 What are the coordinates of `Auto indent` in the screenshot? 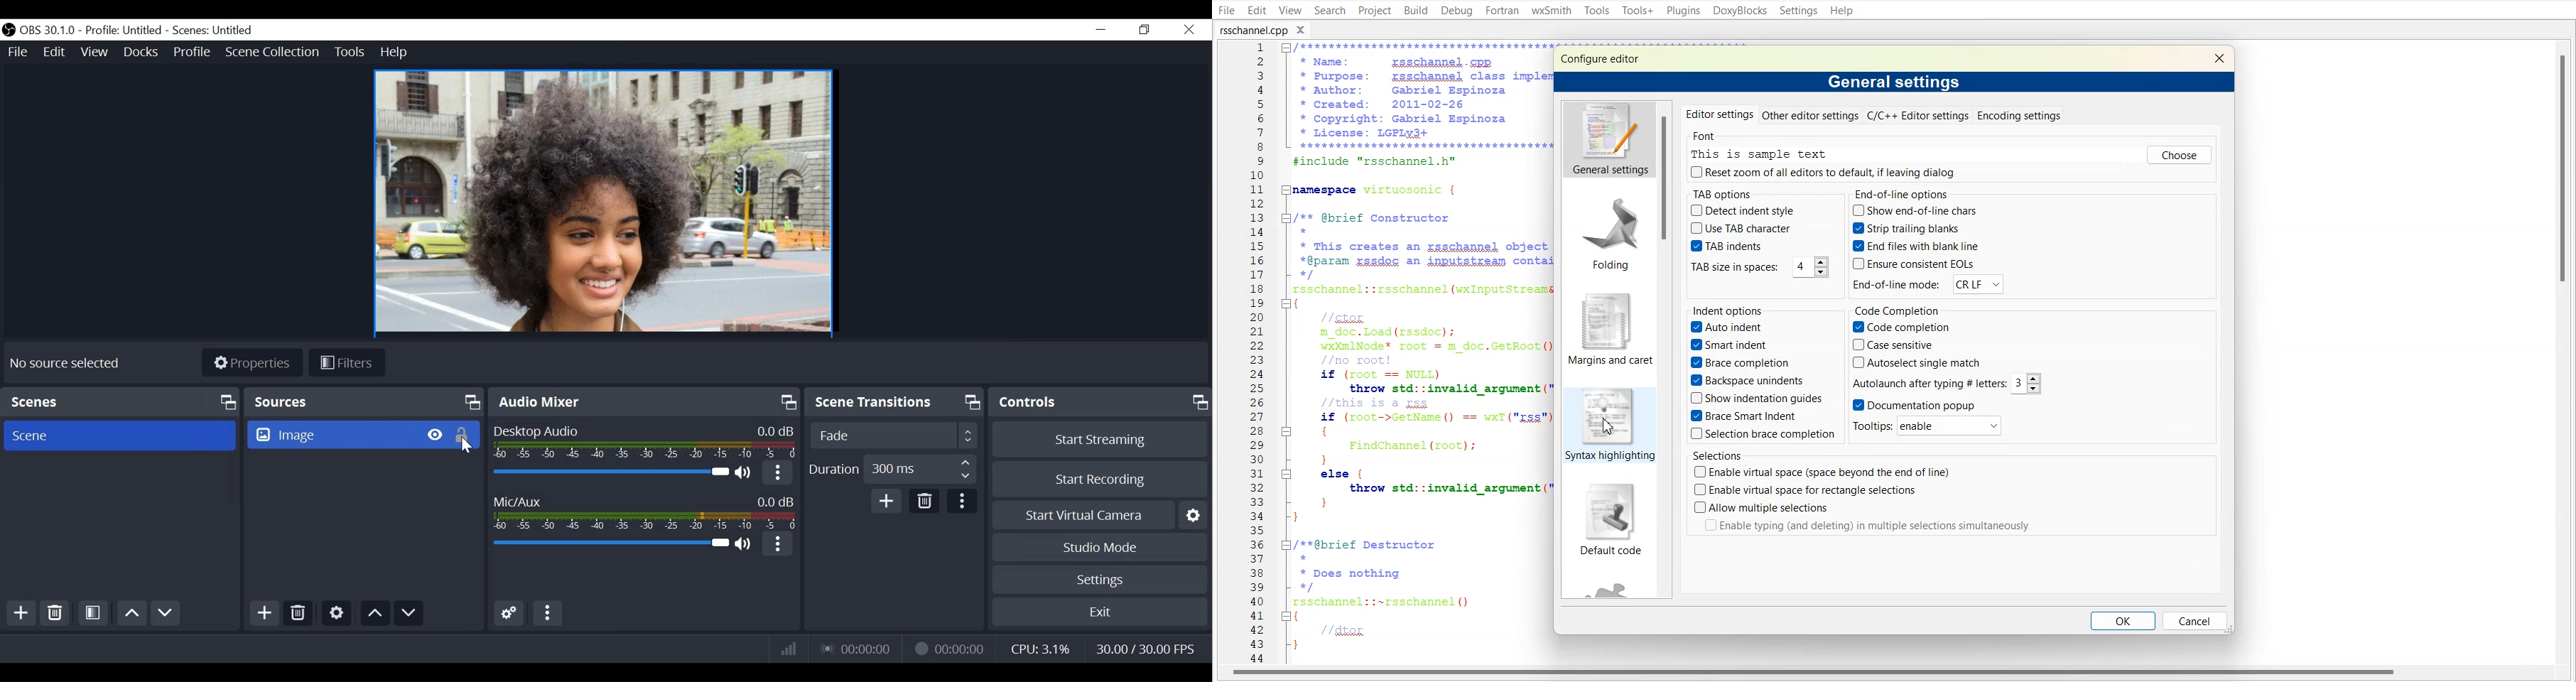 It's located at (1727, 328).